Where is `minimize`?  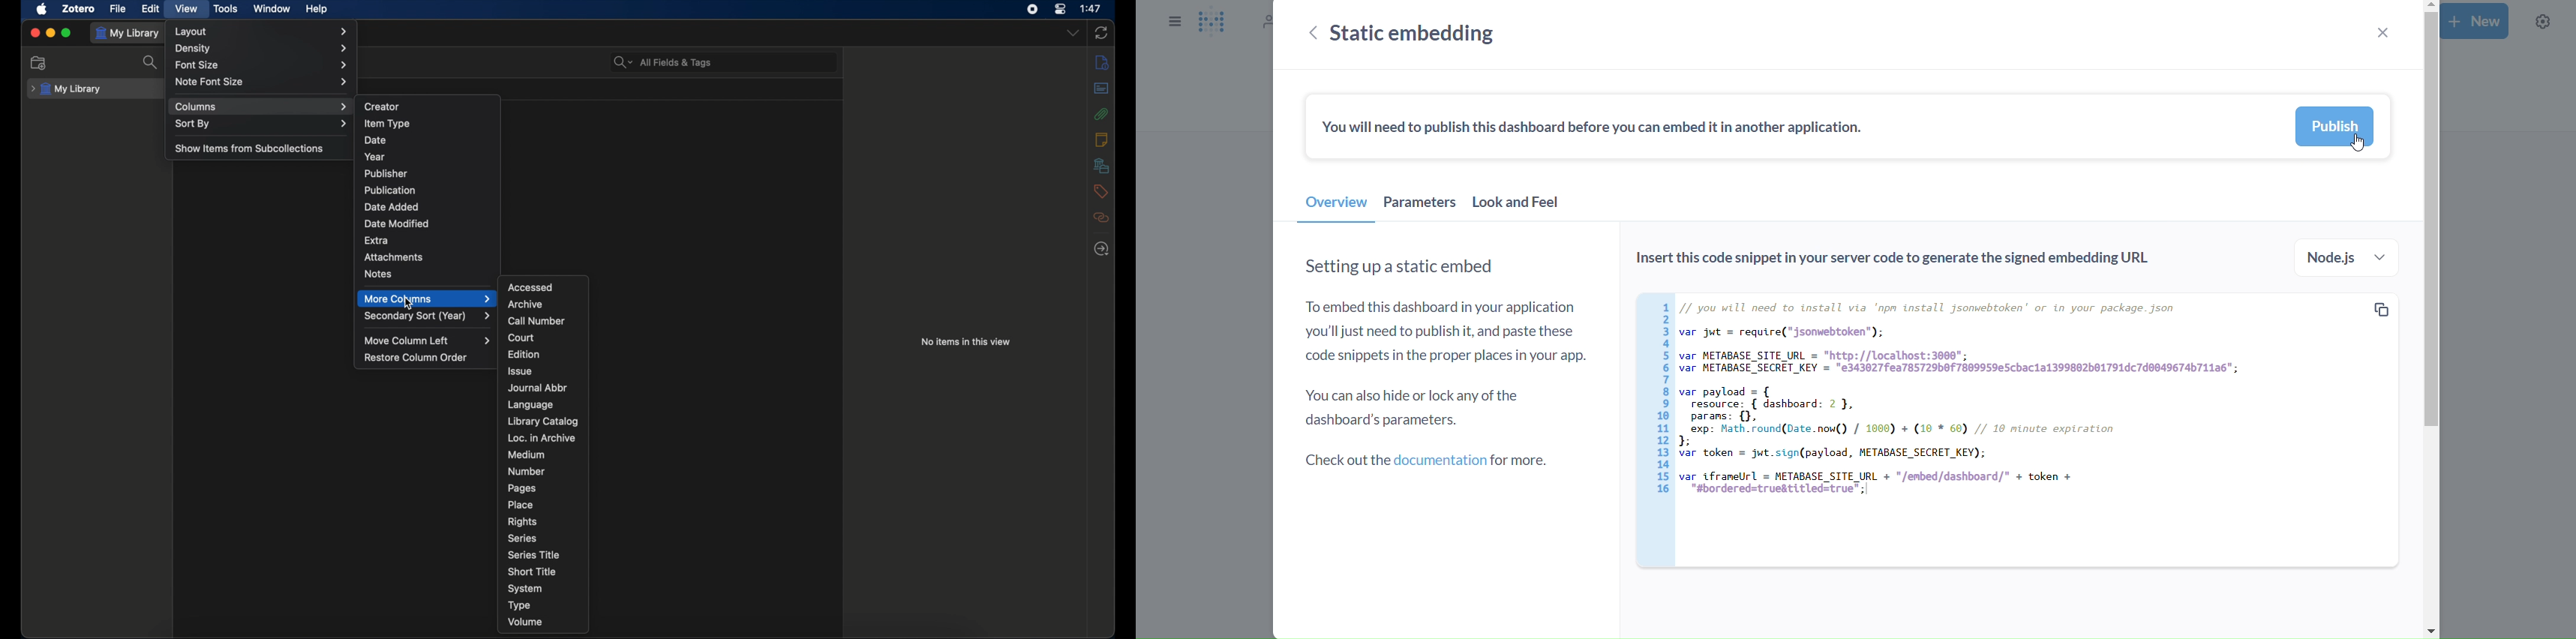 minimize is located at coordinates (51, 32).